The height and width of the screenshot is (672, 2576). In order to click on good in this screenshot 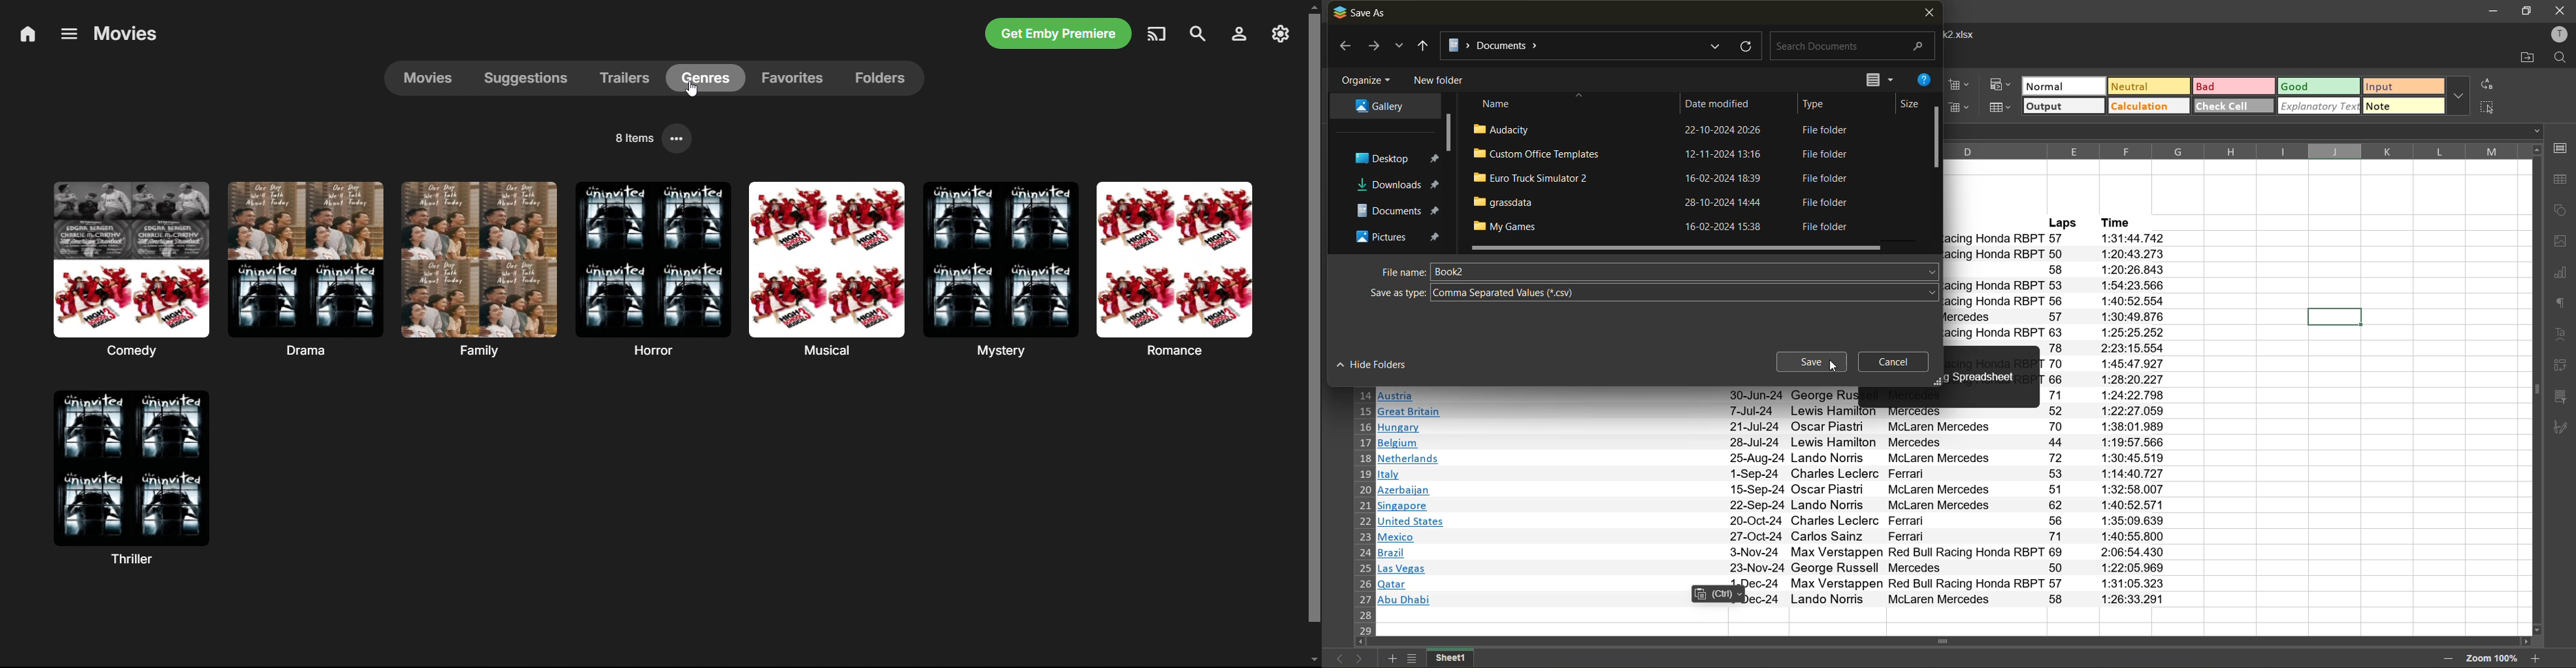, I will do `click(2321, 86)`.